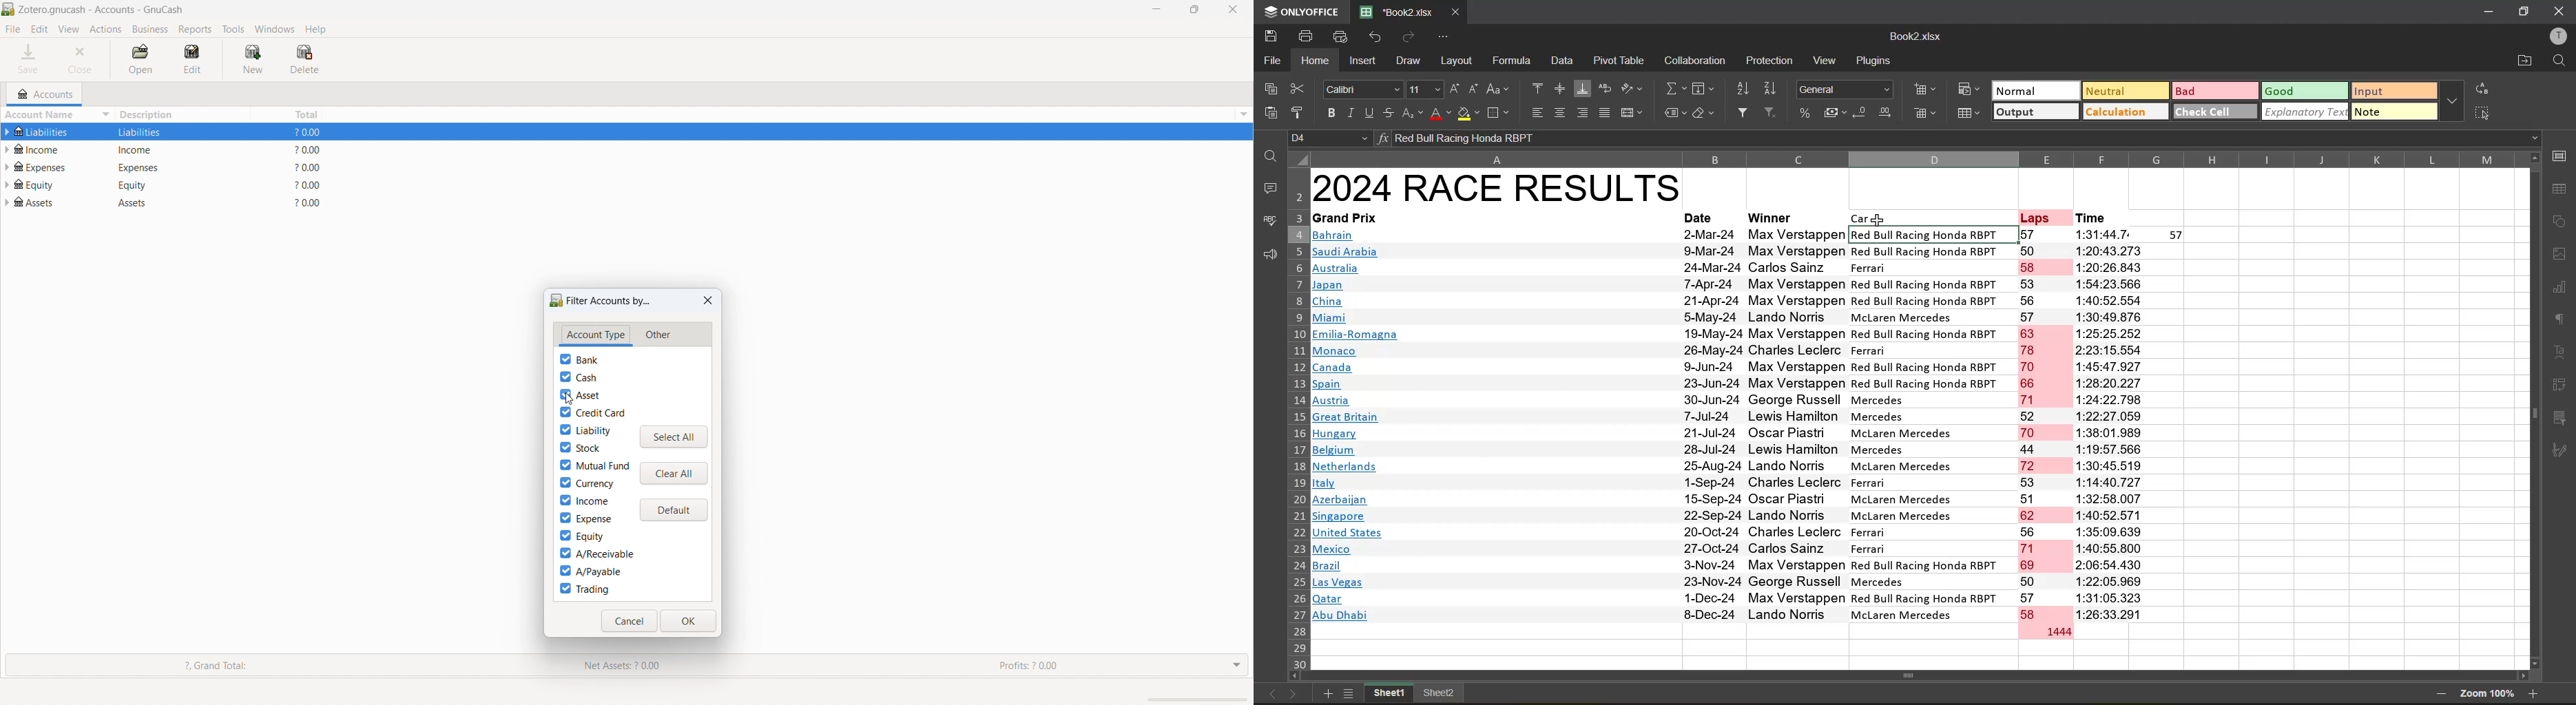  Describe the element at coordinates (579, 377) in the screenshot. I see `cash` at that location.